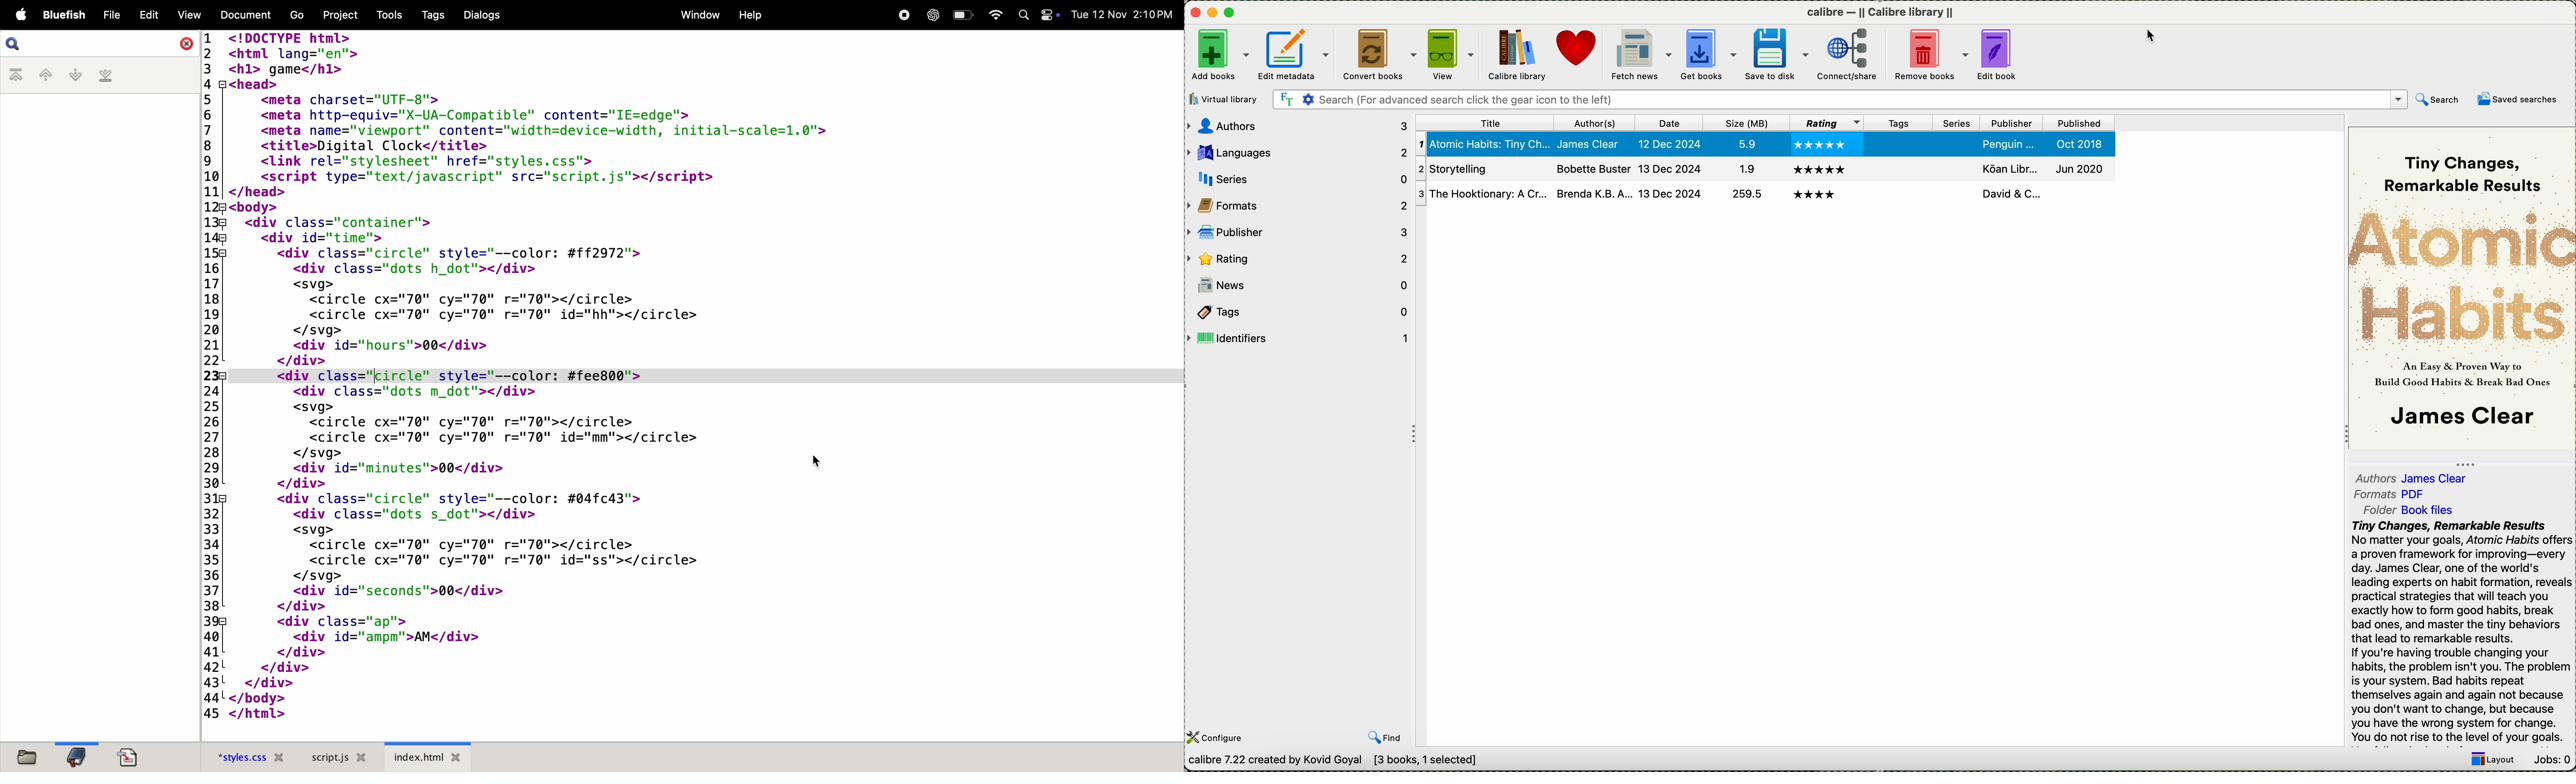 This screenshot has height=784, width=2576. Describe the element at coordinates (252, 756) in the screenshot. I see `style.css` at that location.